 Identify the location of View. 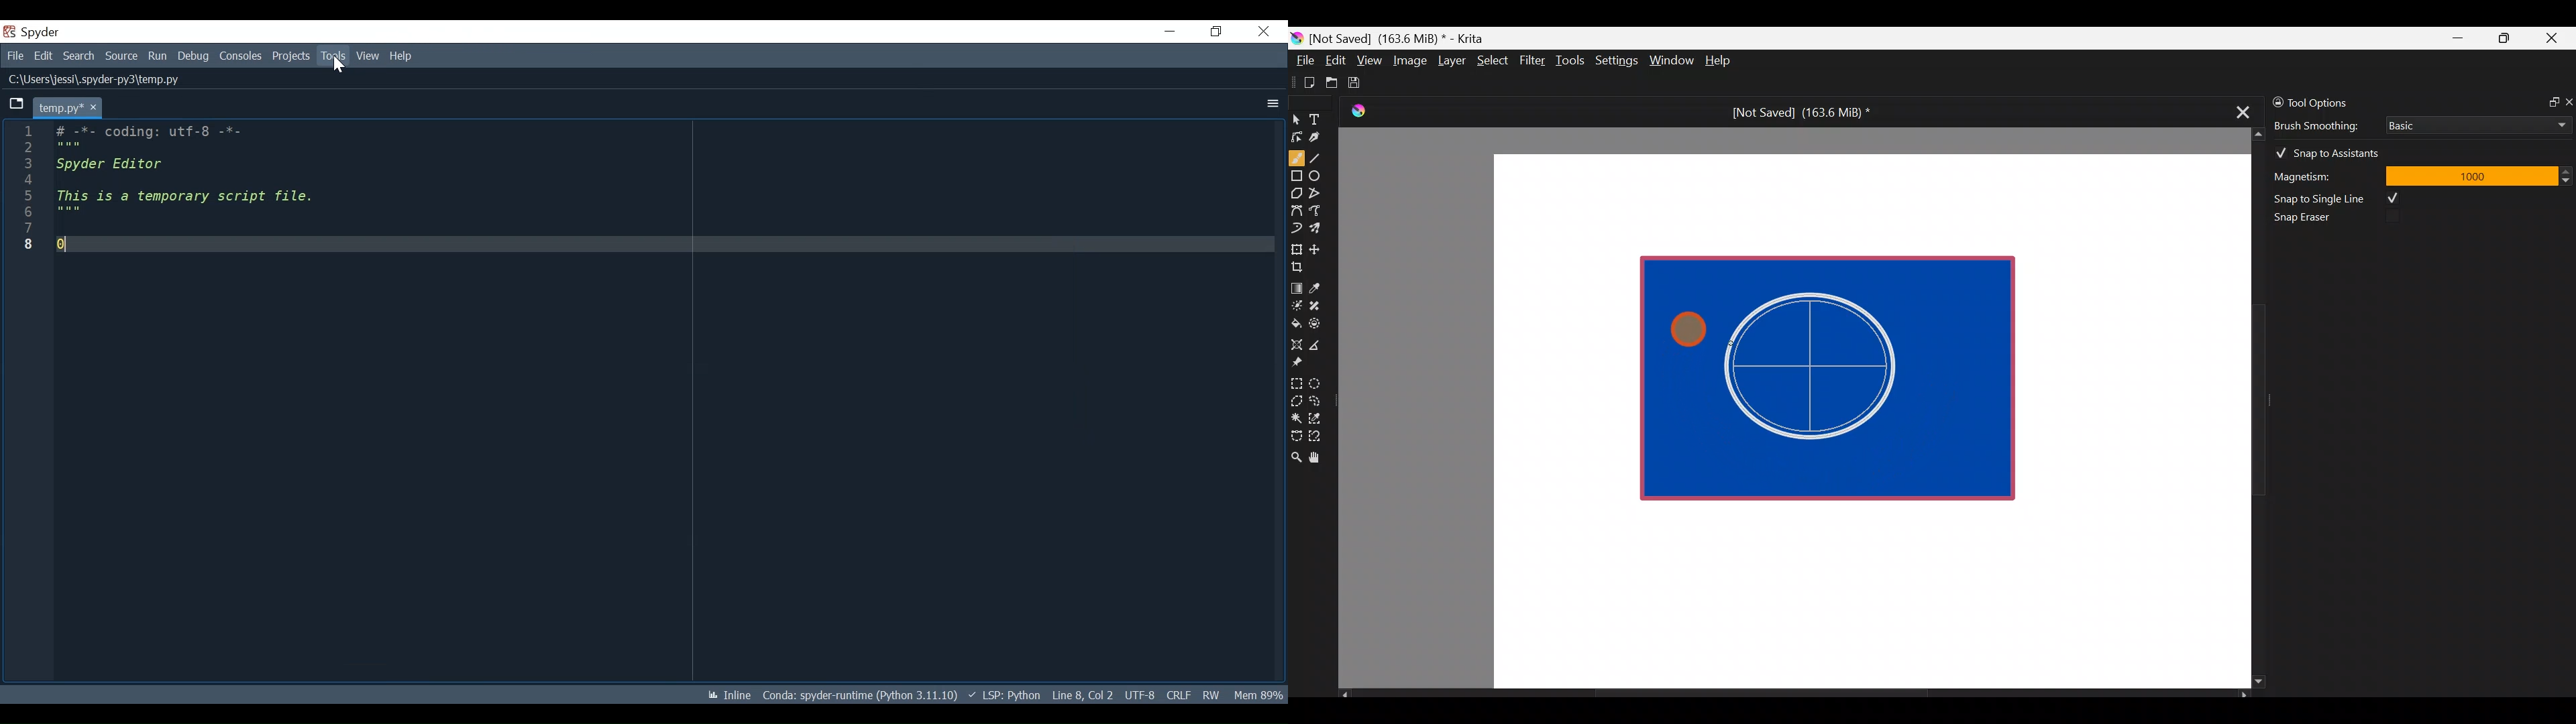
(369, 57).